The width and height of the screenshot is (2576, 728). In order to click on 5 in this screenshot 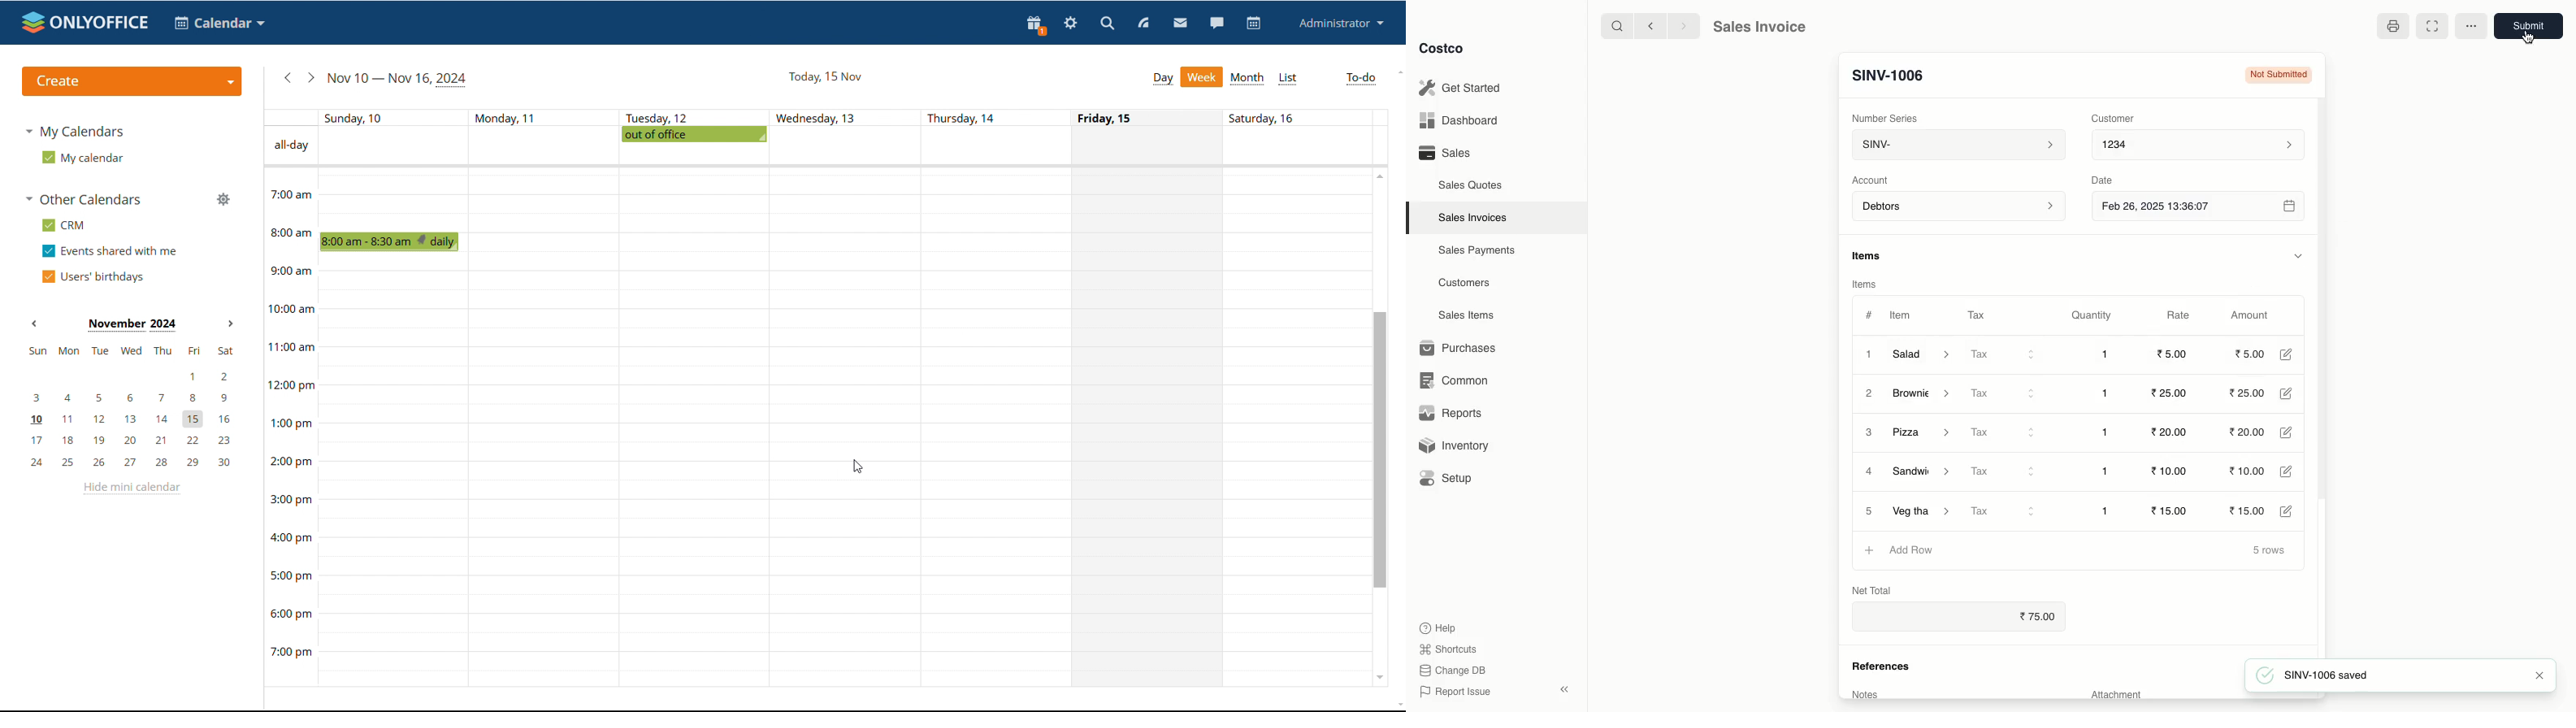, I will do `click(1868, 510)`.